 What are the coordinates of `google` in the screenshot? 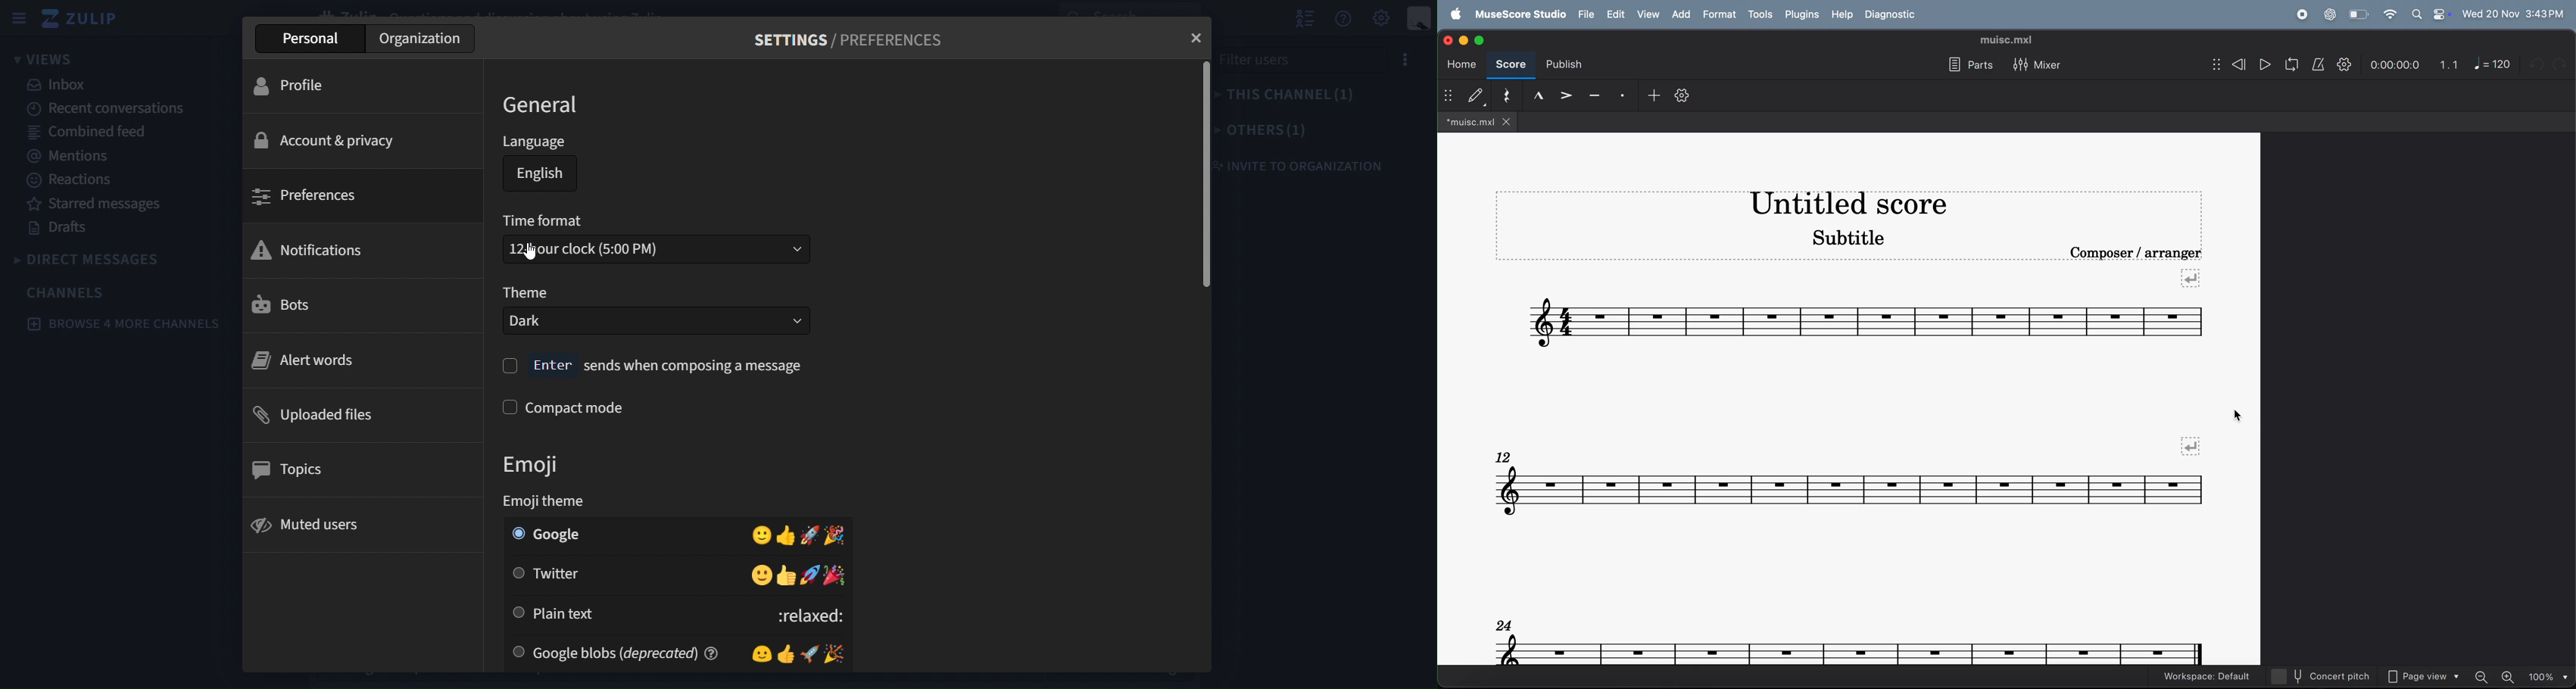 It's located at (549, 535).